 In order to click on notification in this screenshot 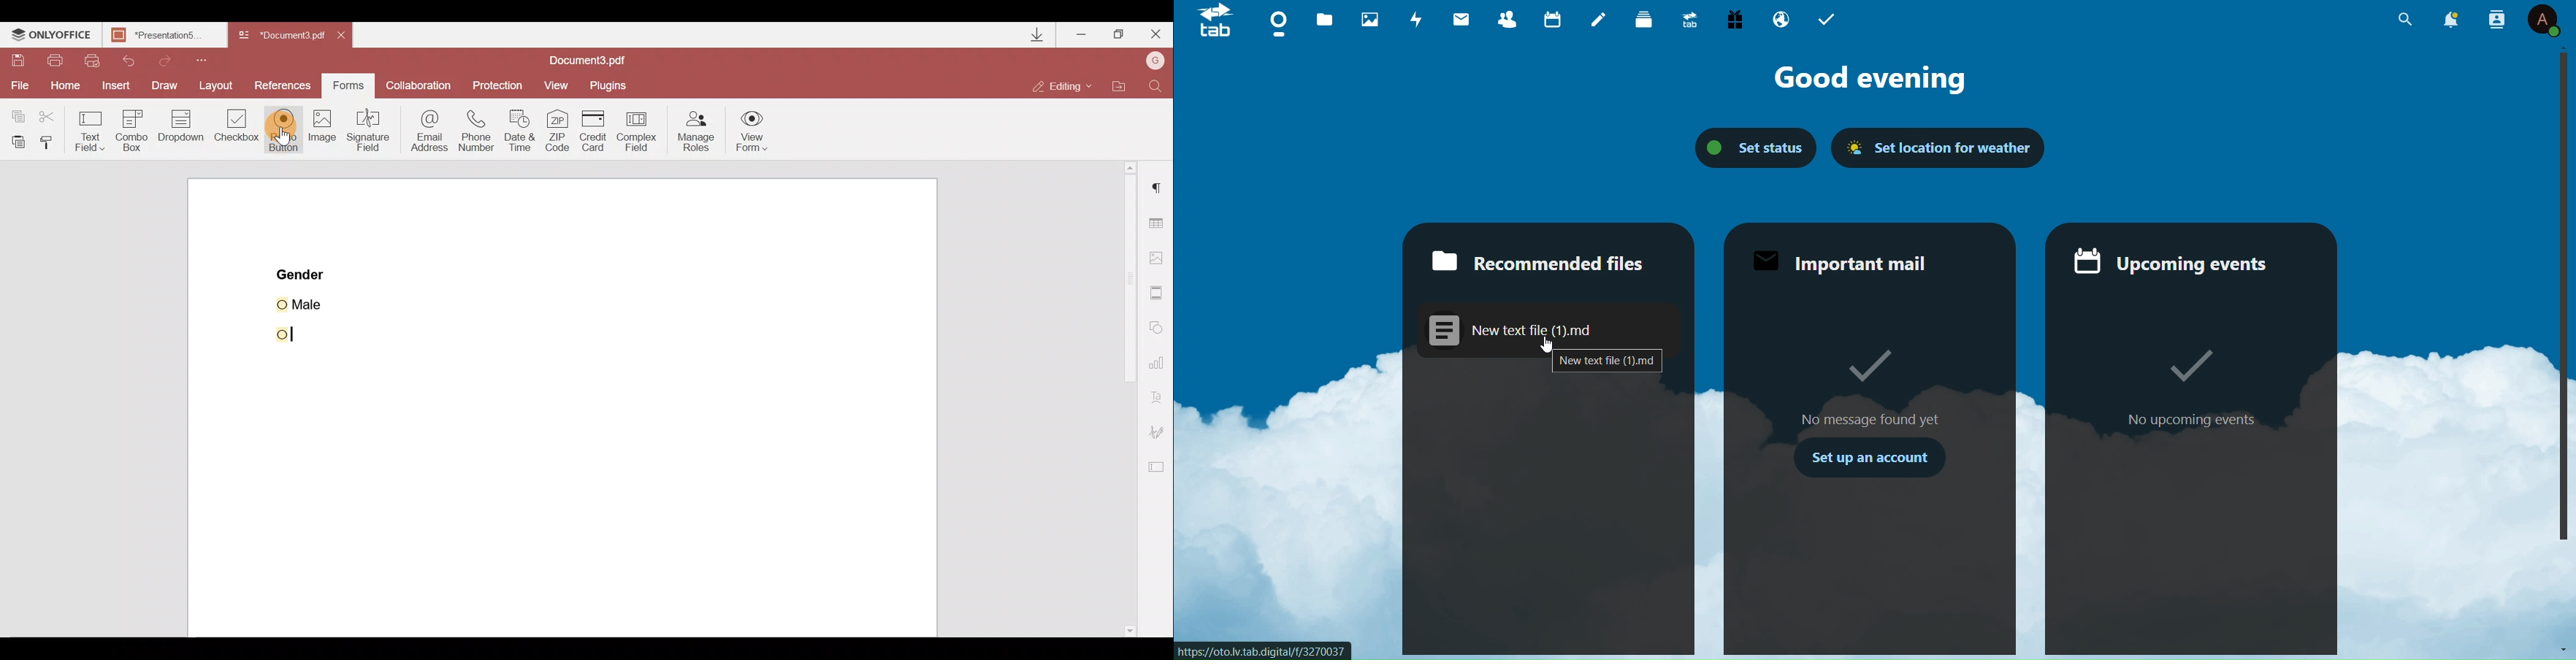, I will do `click(2453, 20)`.